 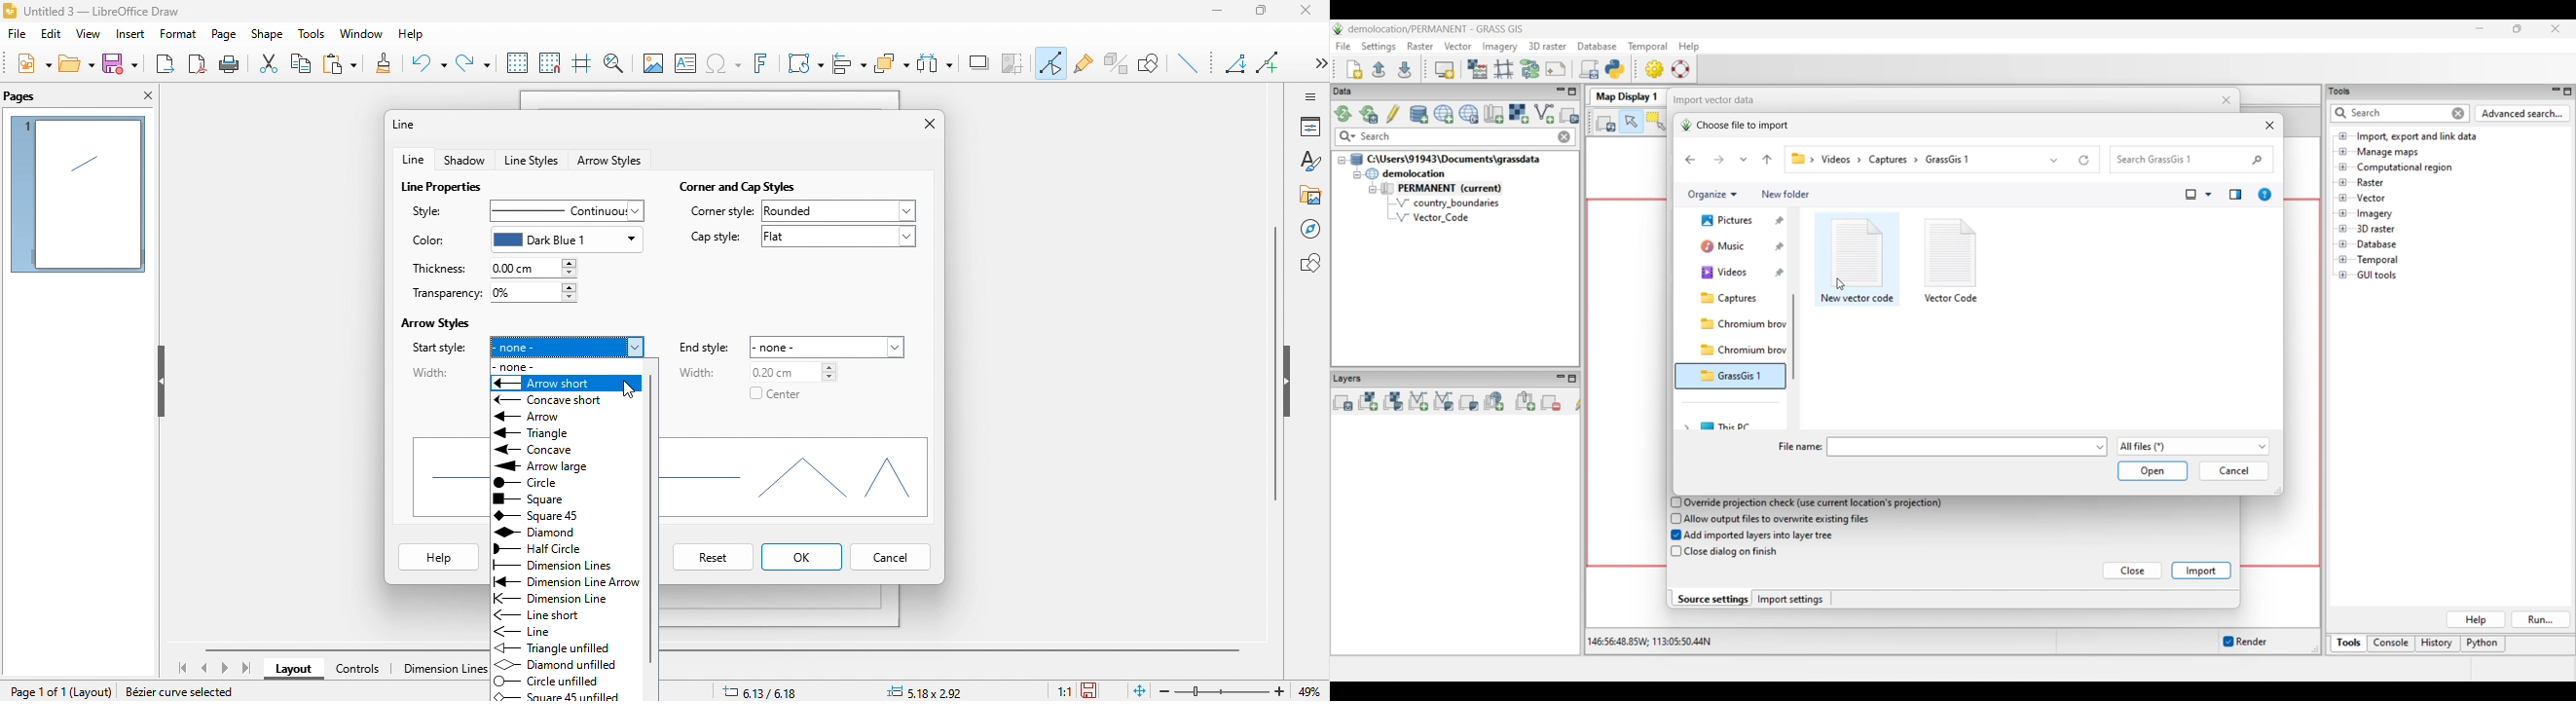 I want to click on fit to the current page, so click(x=1137, y=690).